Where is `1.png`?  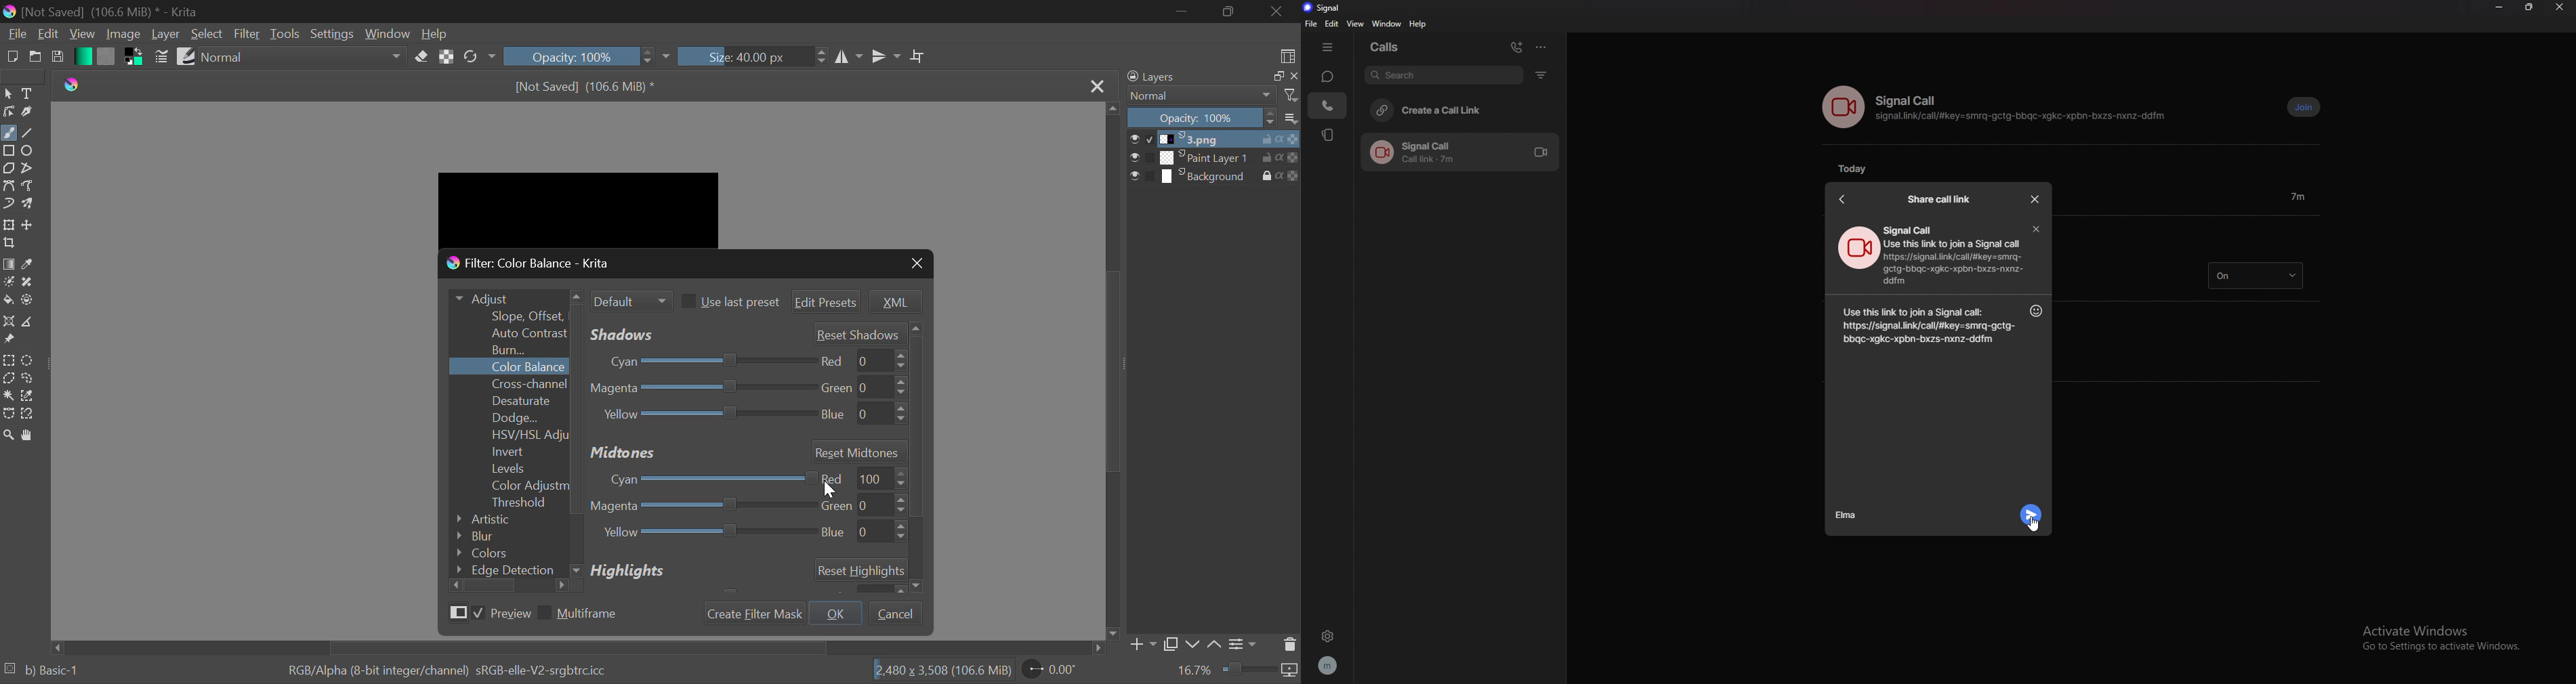
1.png is located at coordinates (1214, 140).